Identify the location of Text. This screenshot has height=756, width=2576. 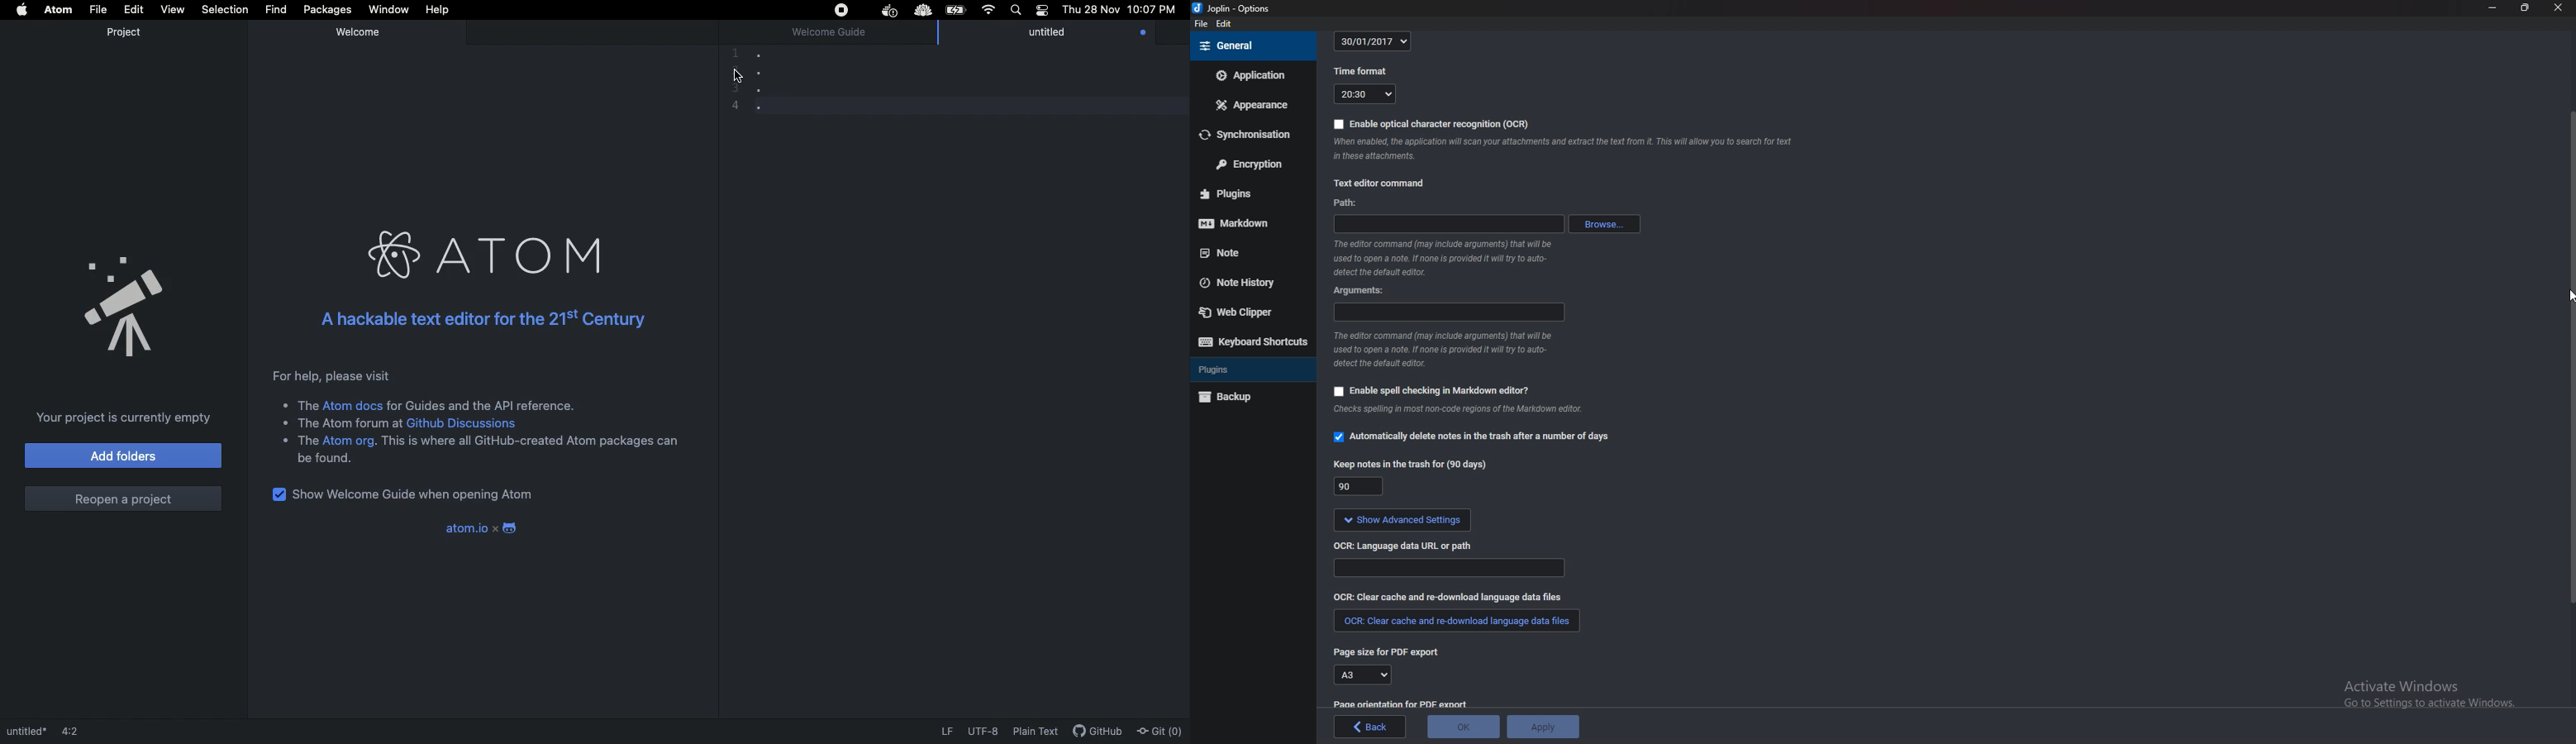
(297, 441).